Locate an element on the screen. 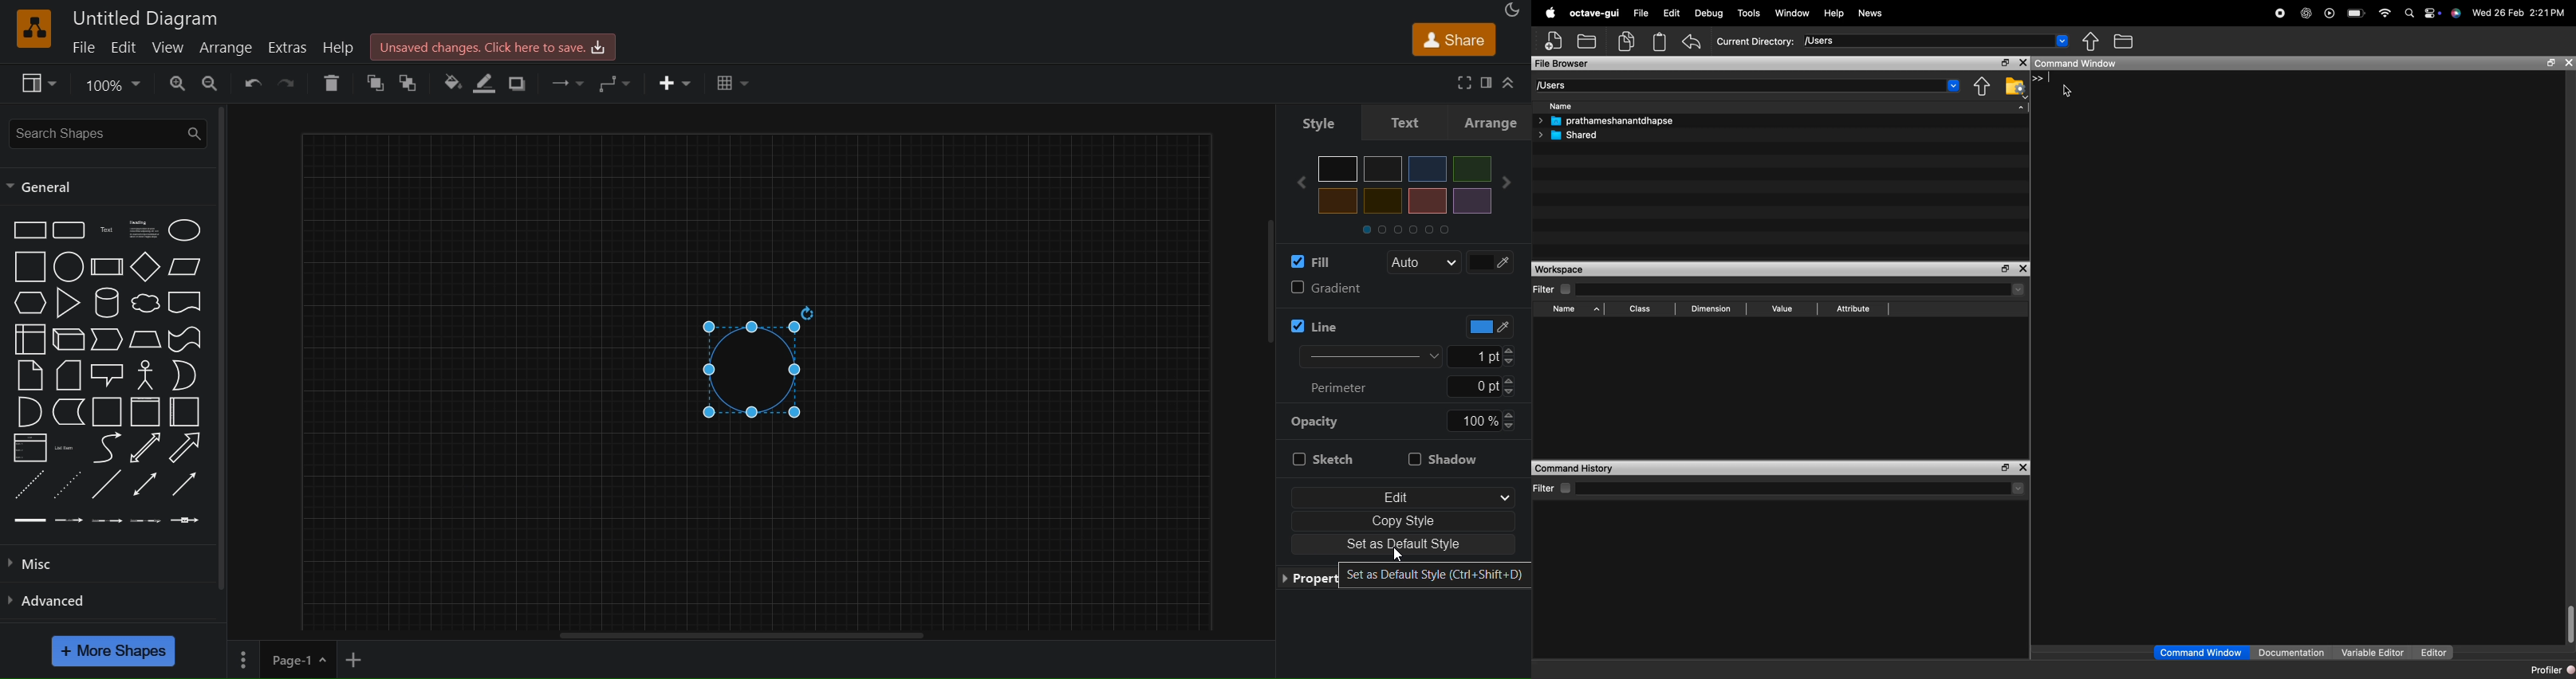 The image size is (2576, 700). 1 pt is located at coordinates (1492, 356).